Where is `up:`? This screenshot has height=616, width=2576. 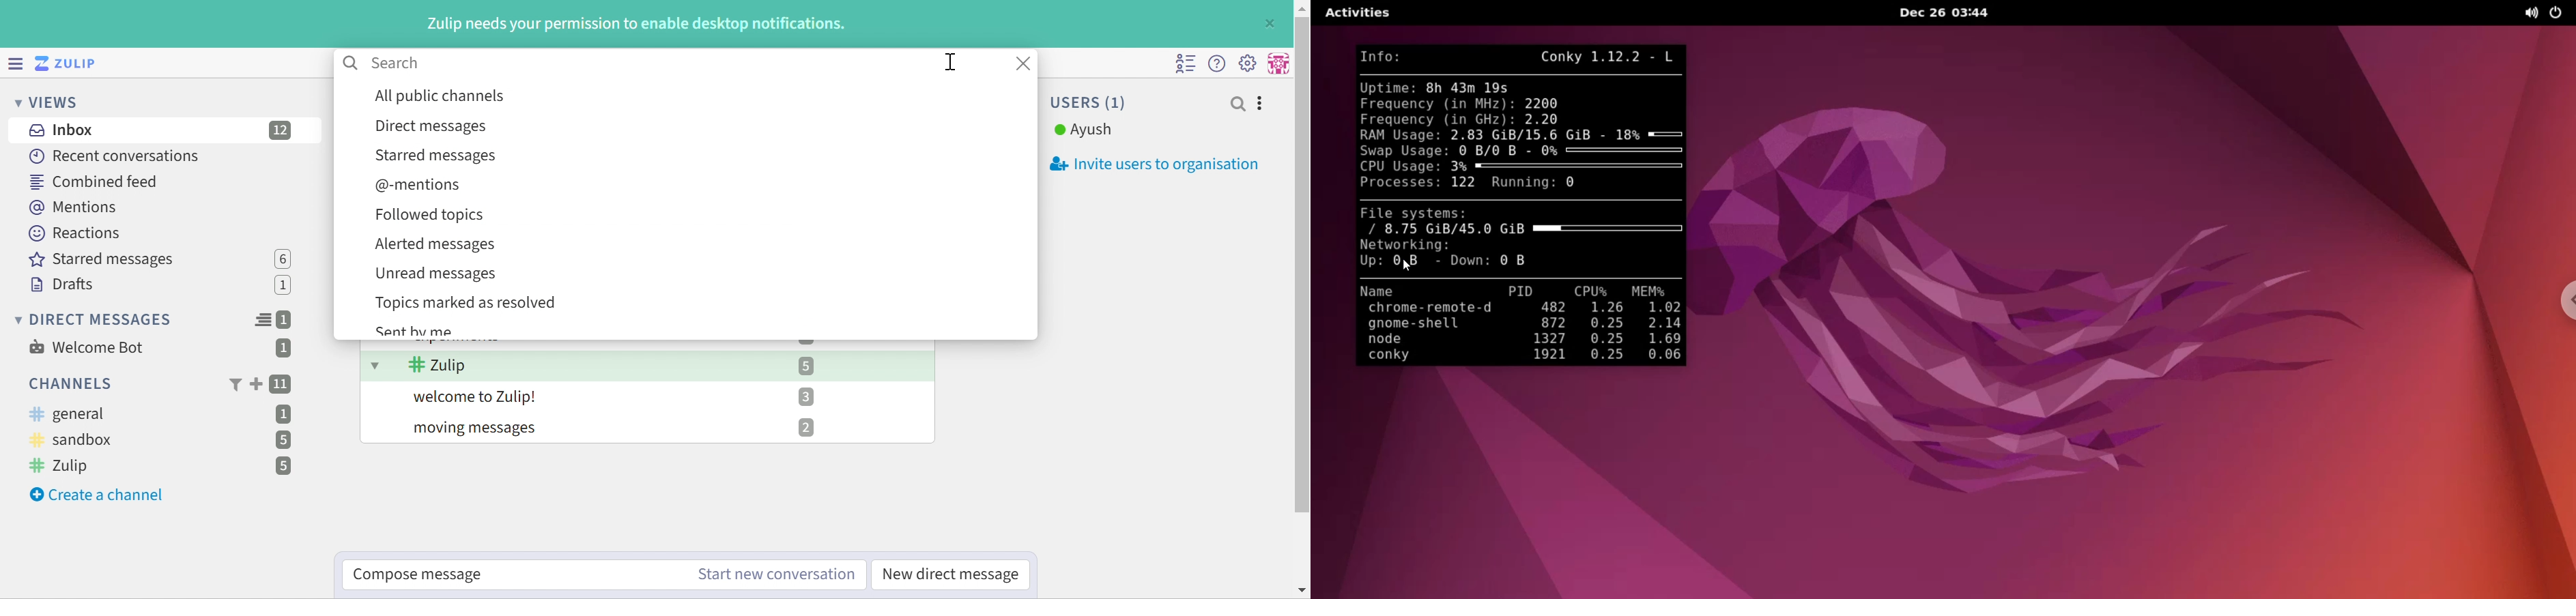
up: is located at coordinates (1372, 264).